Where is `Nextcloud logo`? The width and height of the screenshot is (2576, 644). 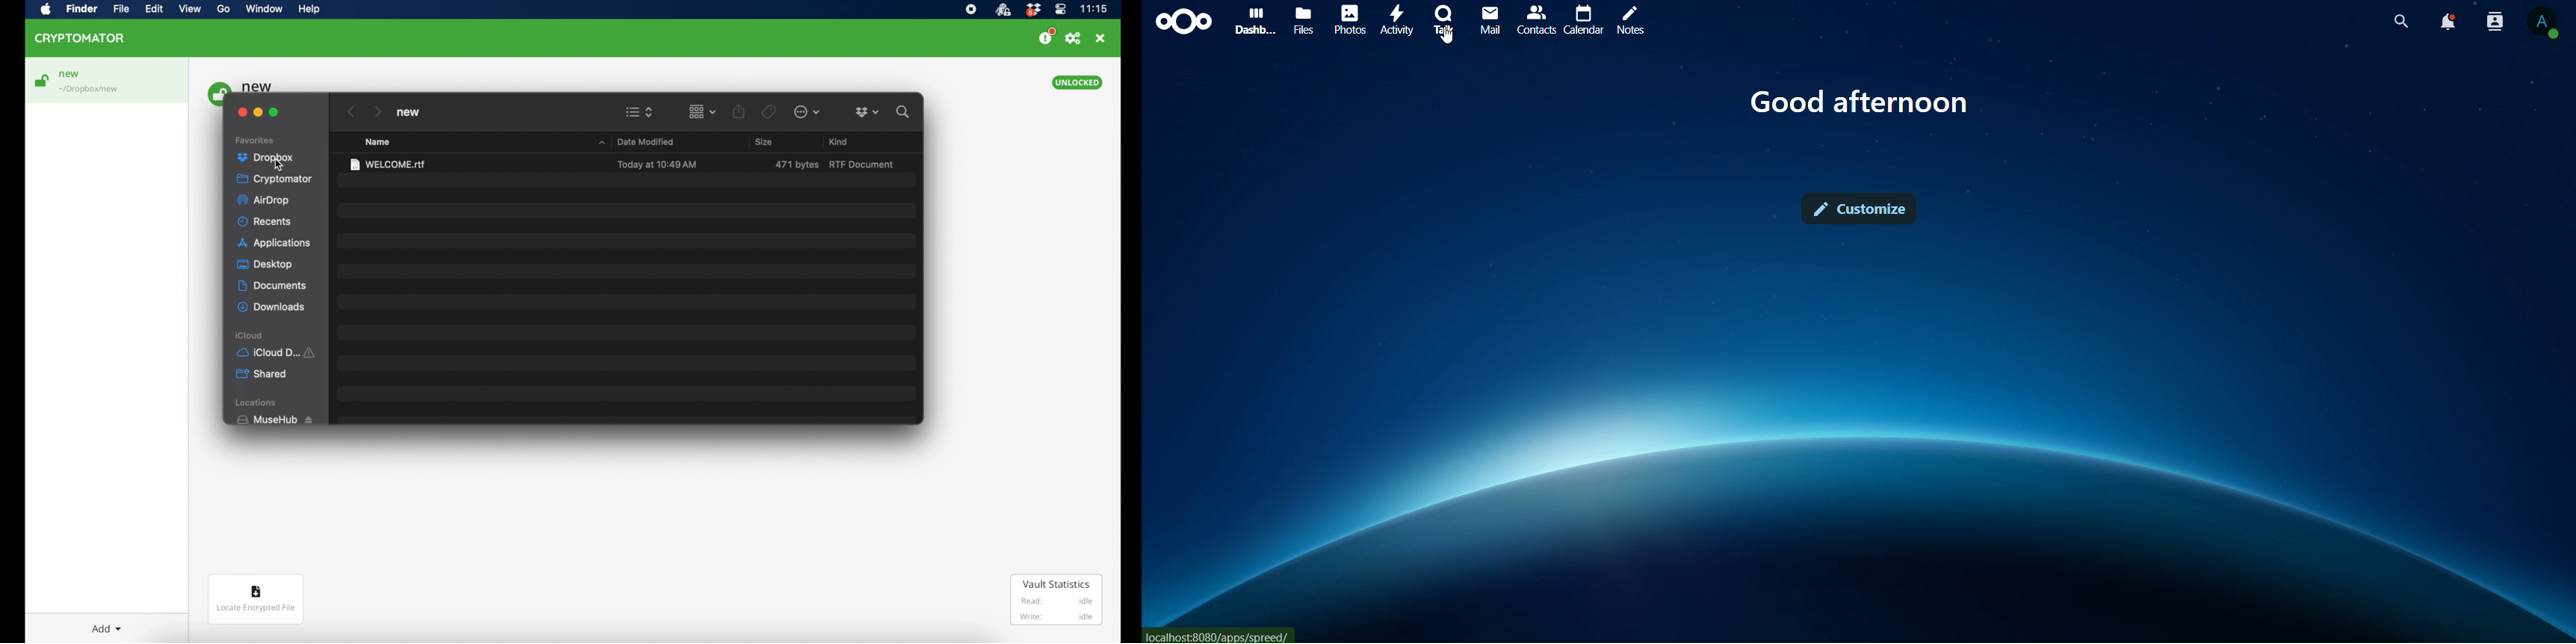 Nextcloud logo is located at coordinates (1180, 20).